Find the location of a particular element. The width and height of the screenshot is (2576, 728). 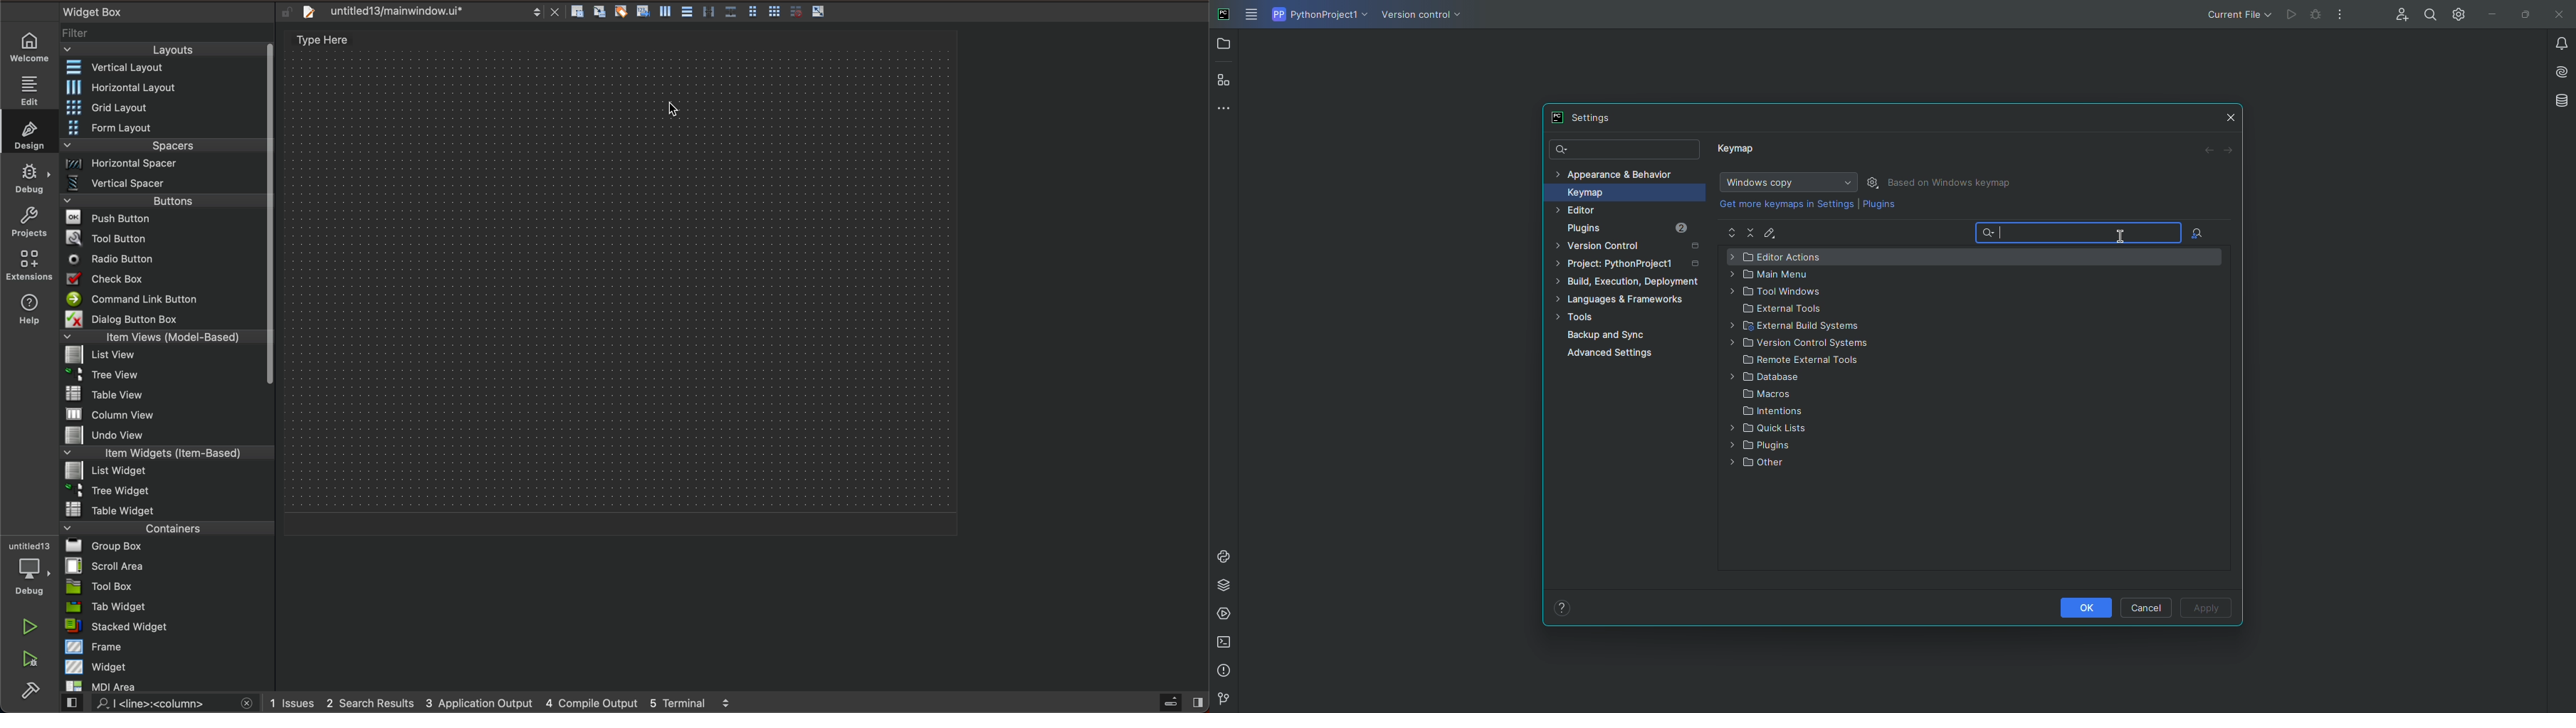

extensions is located at coordinates (31, 265).